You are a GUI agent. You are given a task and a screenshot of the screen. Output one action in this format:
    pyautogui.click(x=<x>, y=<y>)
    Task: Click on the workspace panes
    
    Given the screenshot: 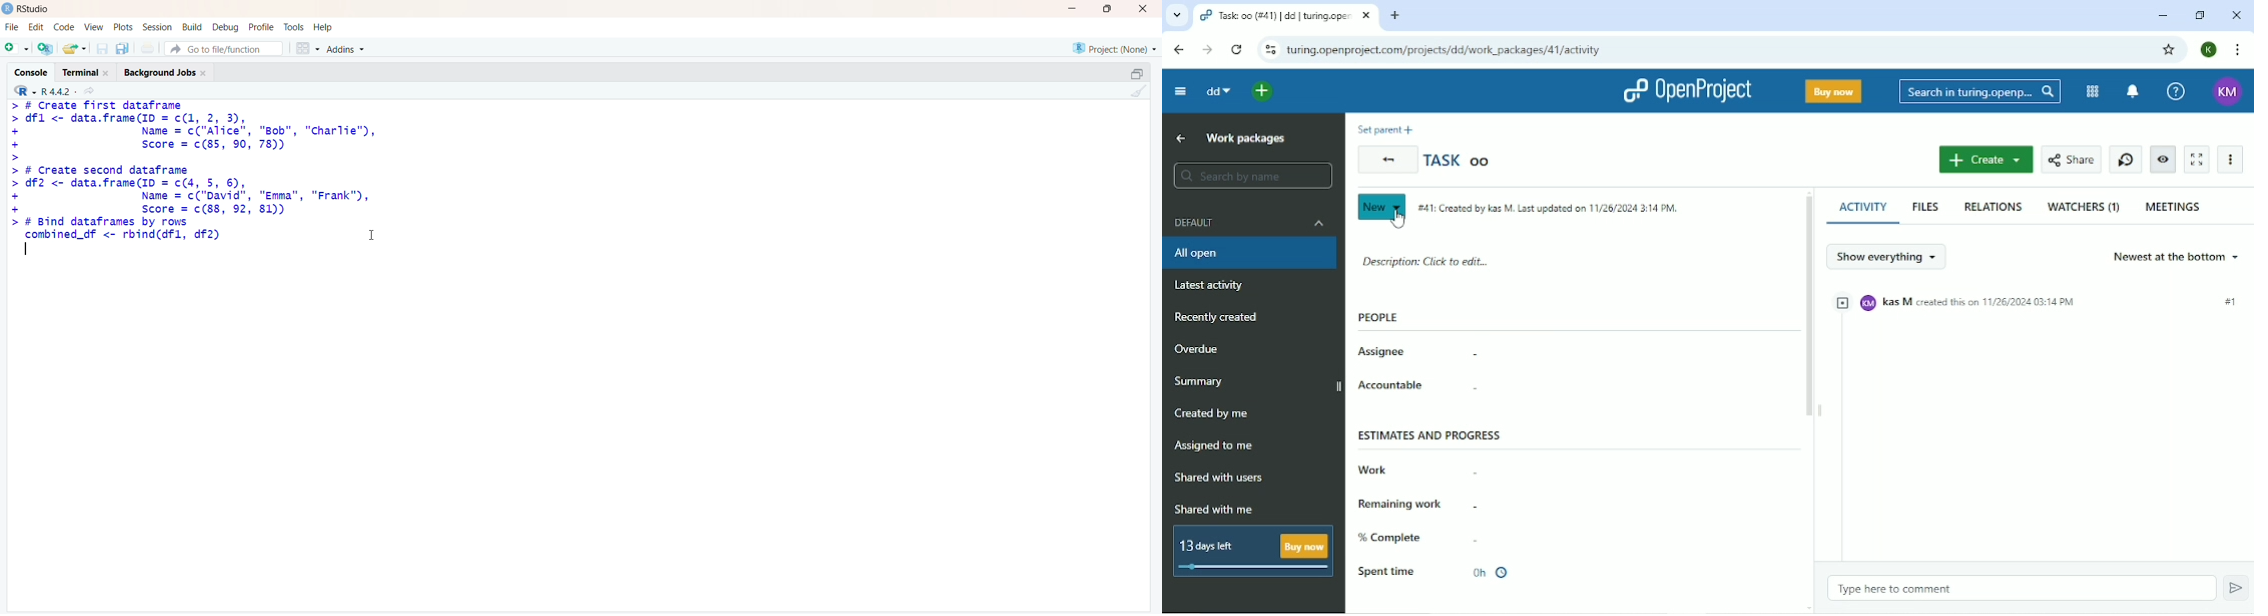 What is the action you would take?
    pyautogui.click(x=307, y=48)
    